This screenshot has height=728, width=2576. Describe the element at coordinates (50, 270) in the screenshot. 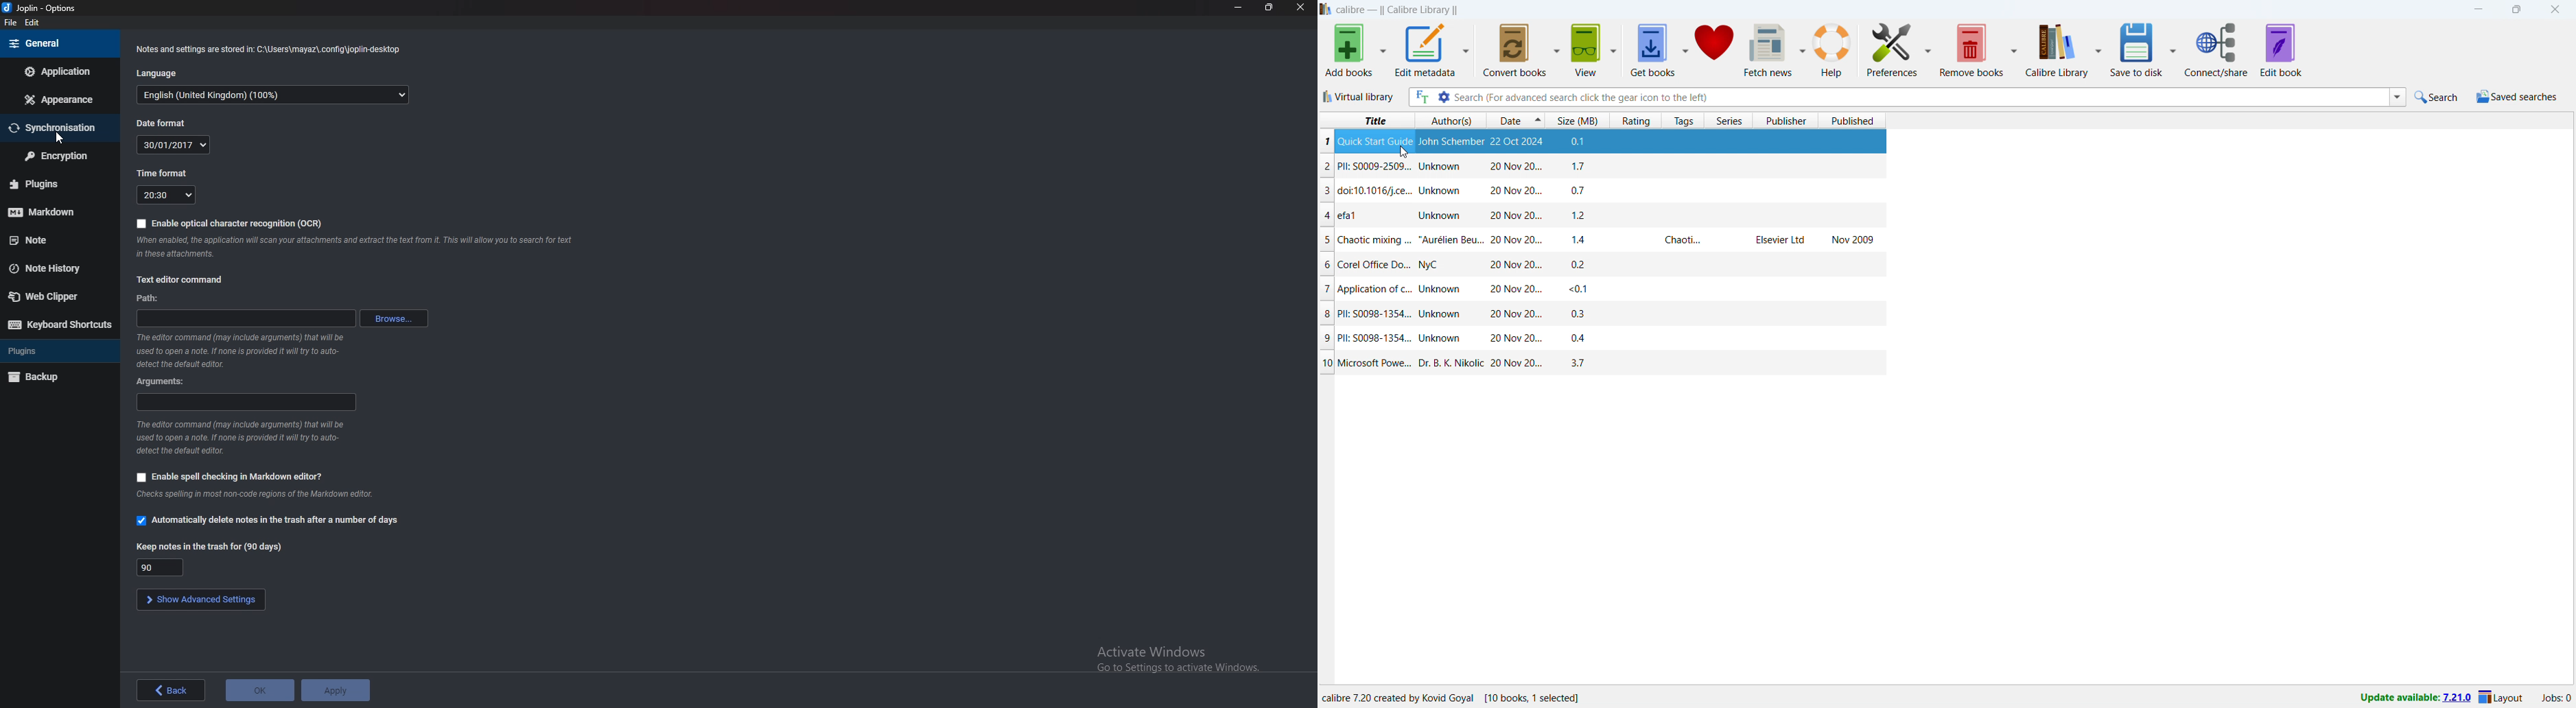

I see `note history` at that location.